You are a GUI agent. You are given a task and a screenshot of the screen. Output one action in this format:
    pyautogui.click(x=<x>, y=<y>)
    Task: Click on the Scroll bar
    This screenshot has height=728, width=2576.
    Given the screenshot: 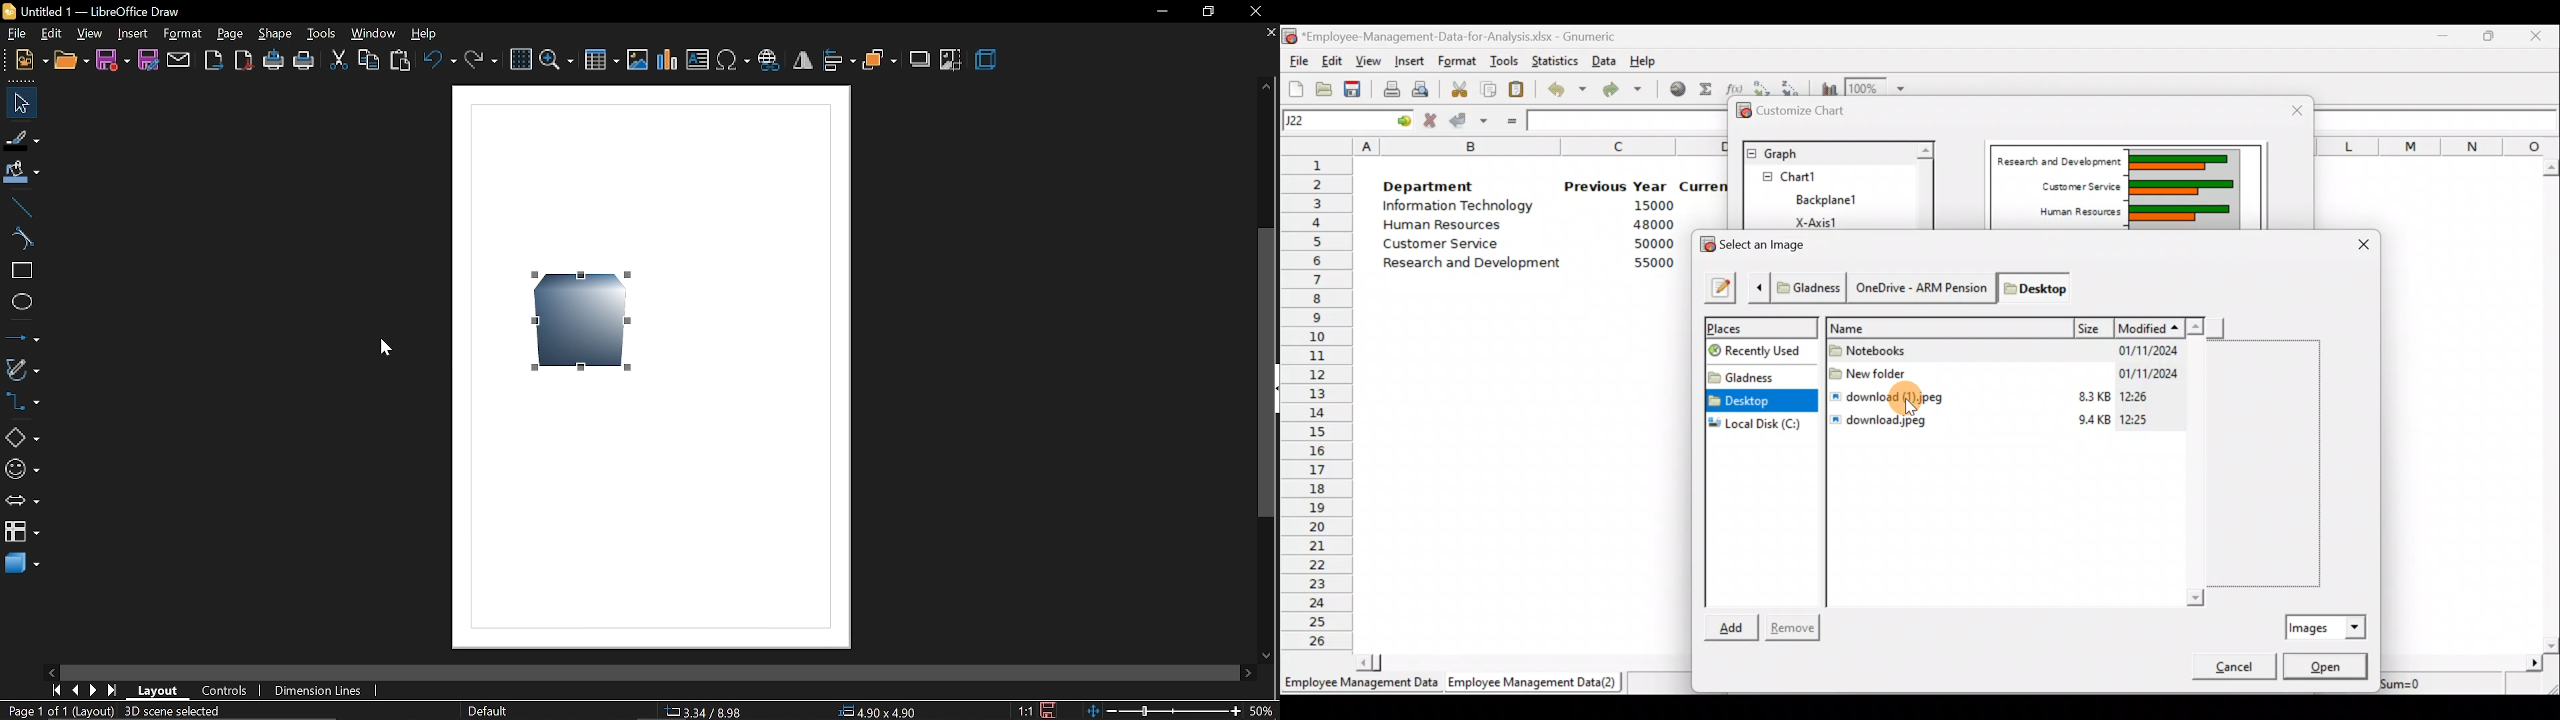 What is the action you would take?
    pyautogui.click(x=2552, y=401)
    